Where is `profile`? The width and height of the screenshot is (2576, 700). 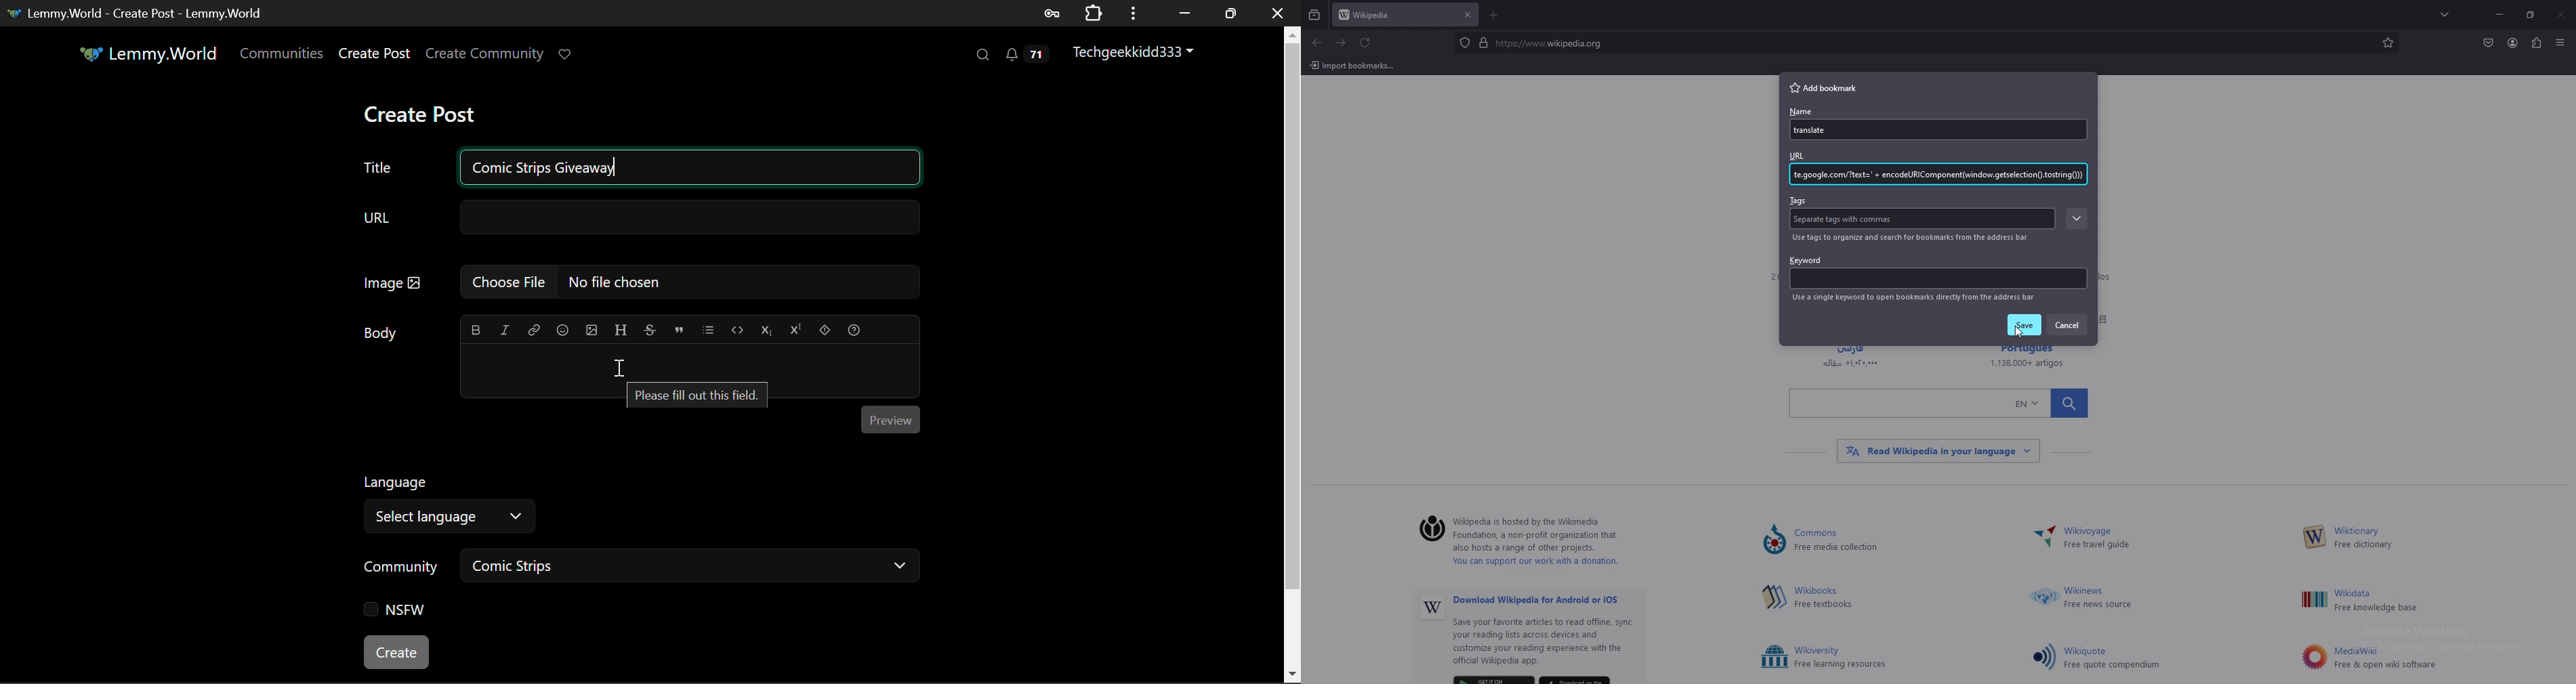 profile is located at coordinates (2513, 43).